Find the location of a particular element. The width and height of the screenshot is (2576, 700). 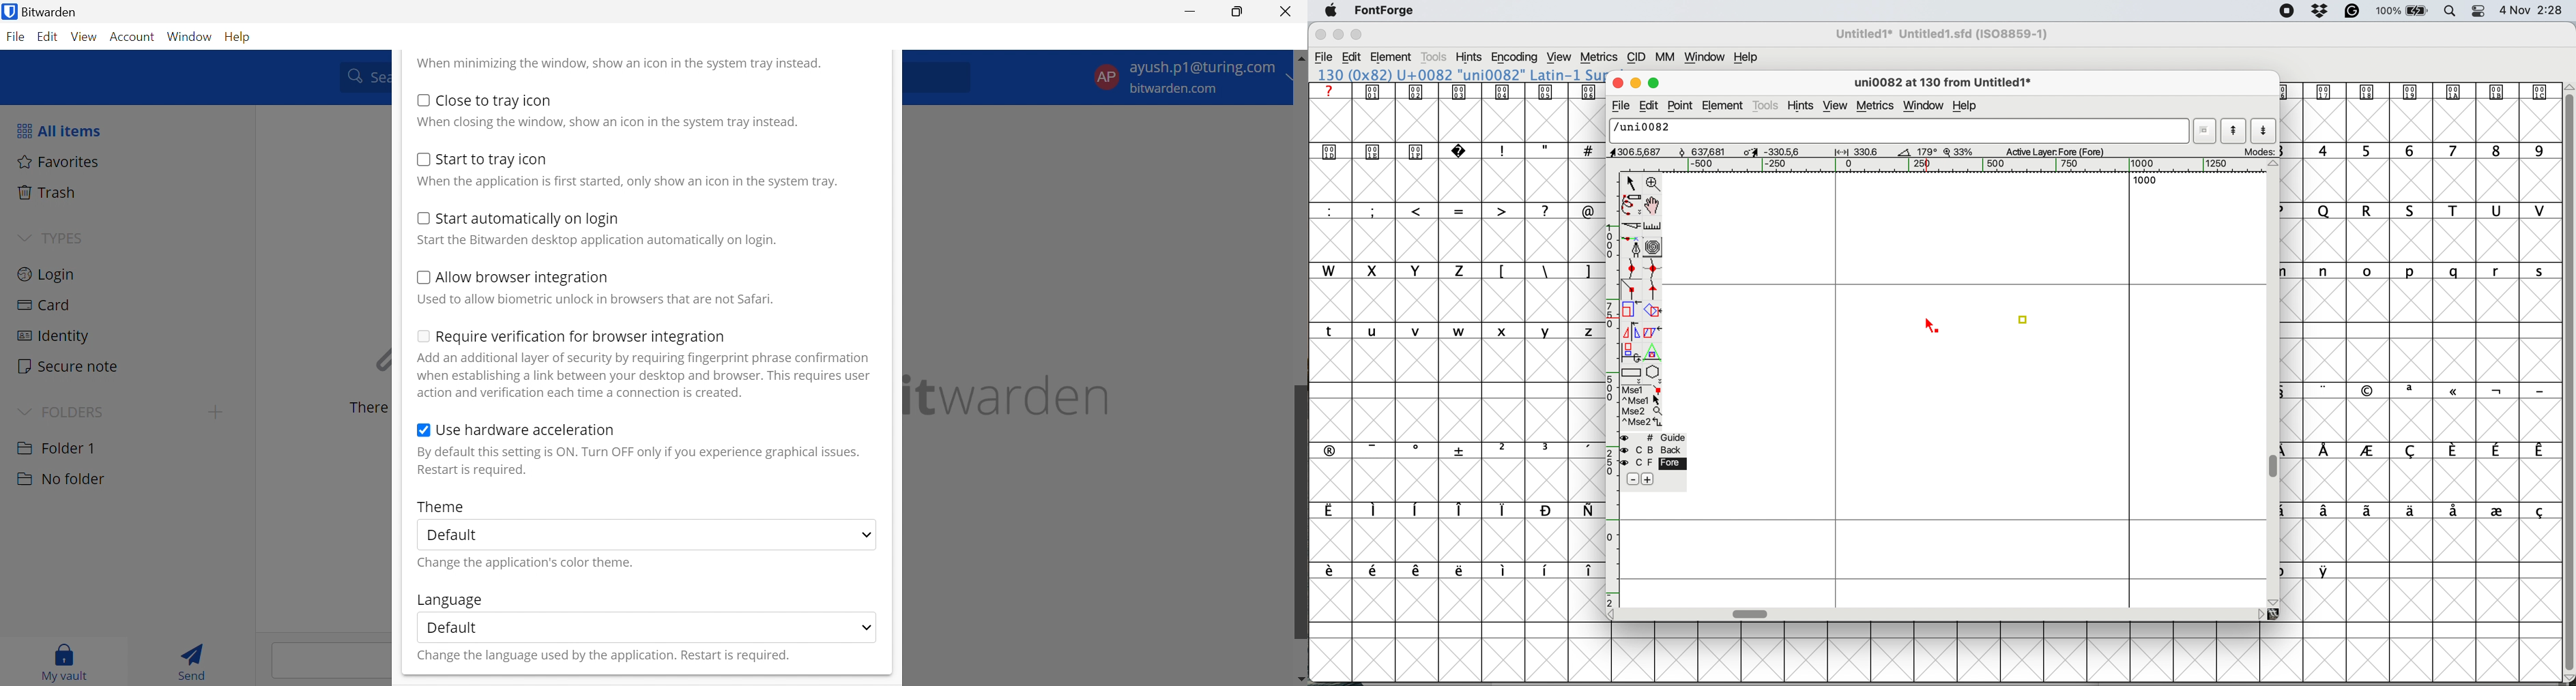

Trash is located at coordinates (48, 192).